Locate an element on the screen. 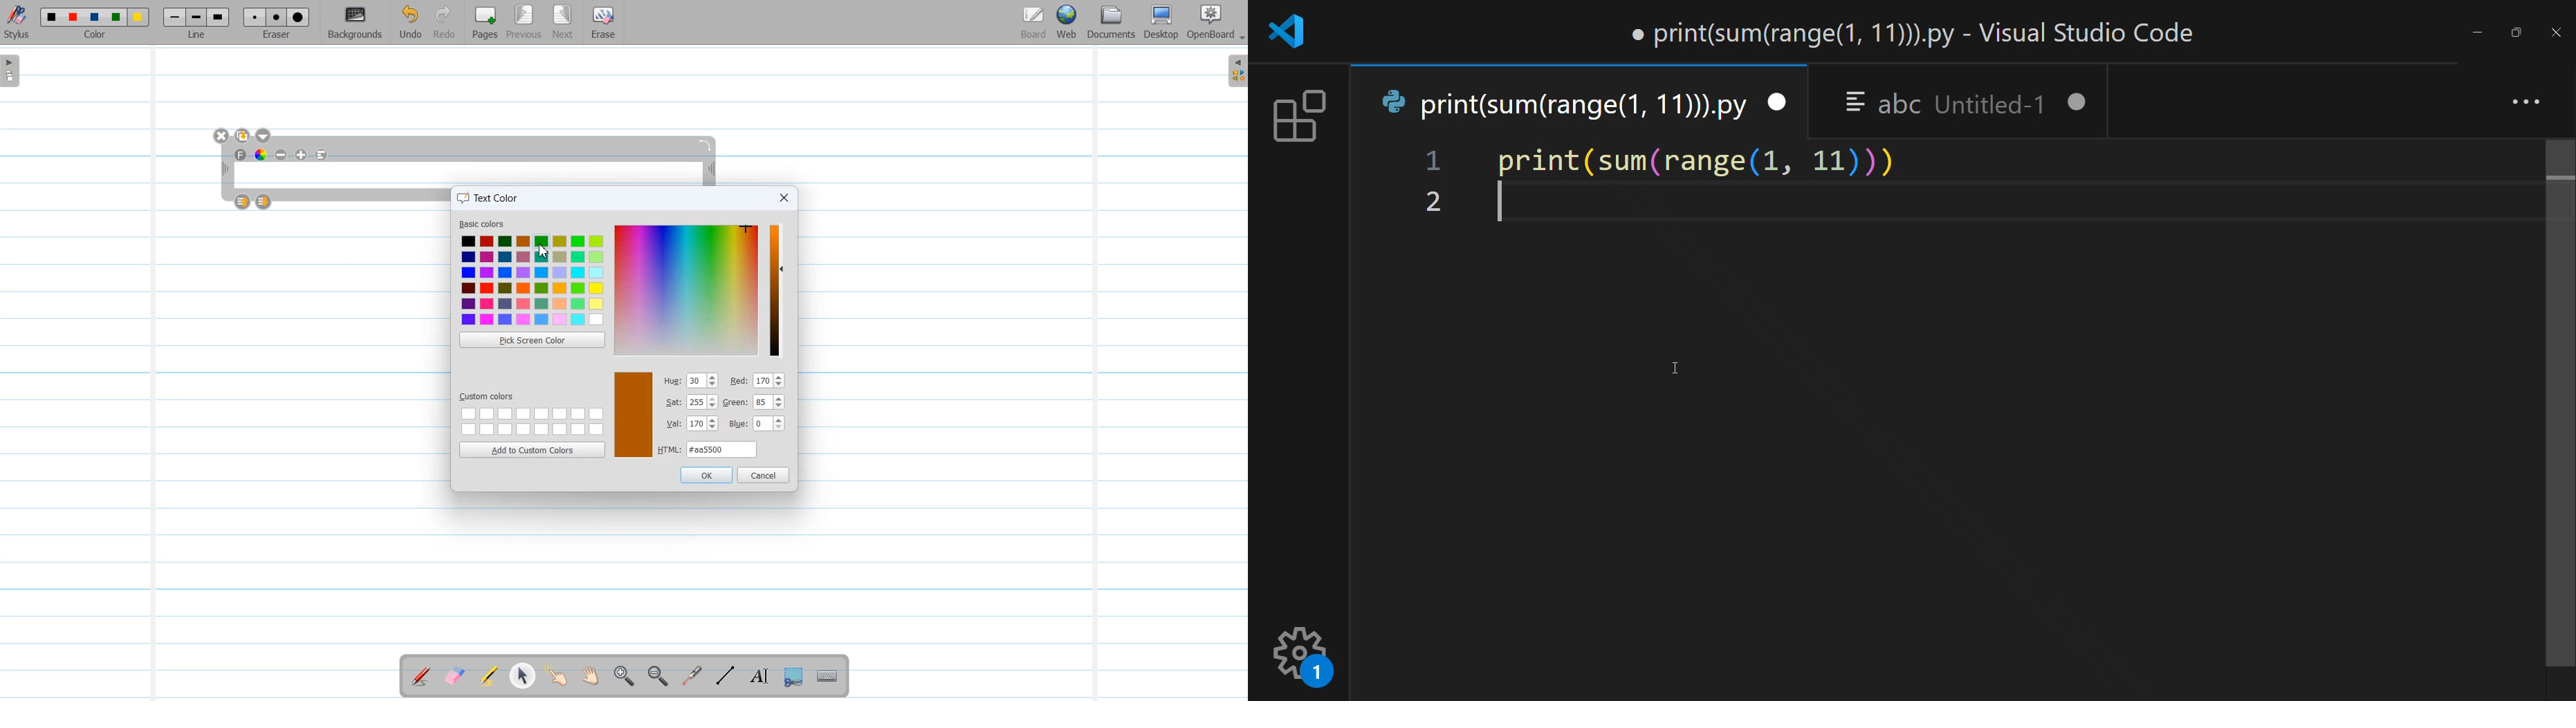 The height and width of the screenshot is (728, 2576). Hue Adjuster is located at coordinates (692, 381).